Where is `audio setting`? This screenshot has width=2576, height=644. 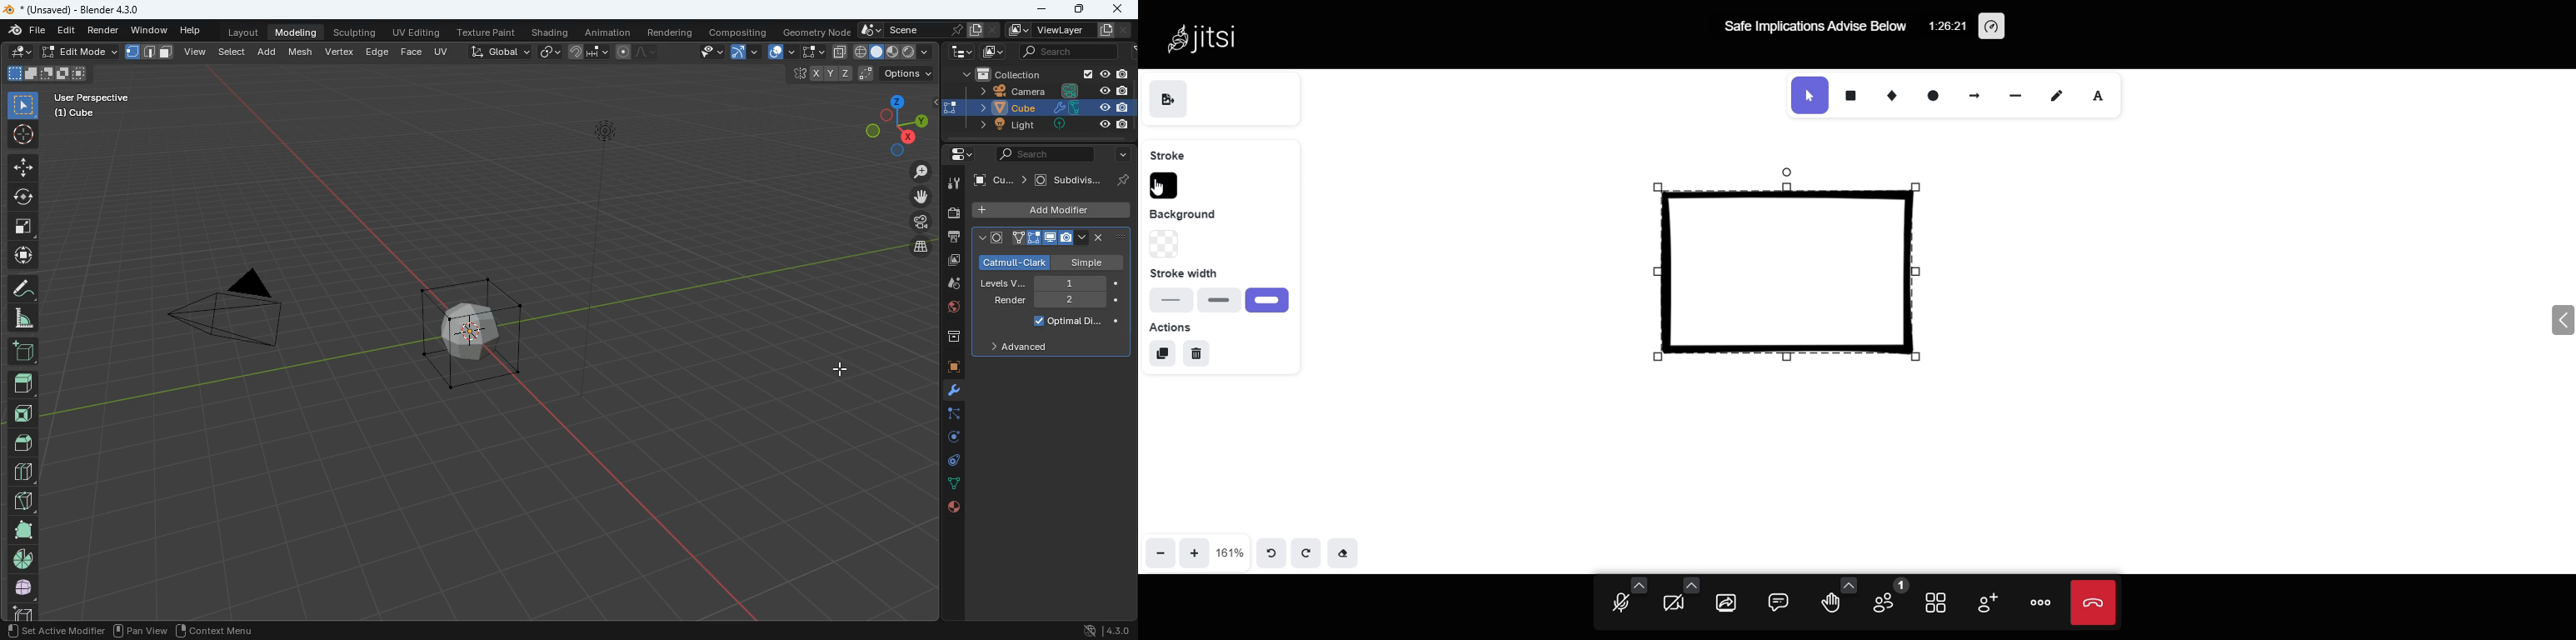
audio setting is located at coordinates (1637, 583).